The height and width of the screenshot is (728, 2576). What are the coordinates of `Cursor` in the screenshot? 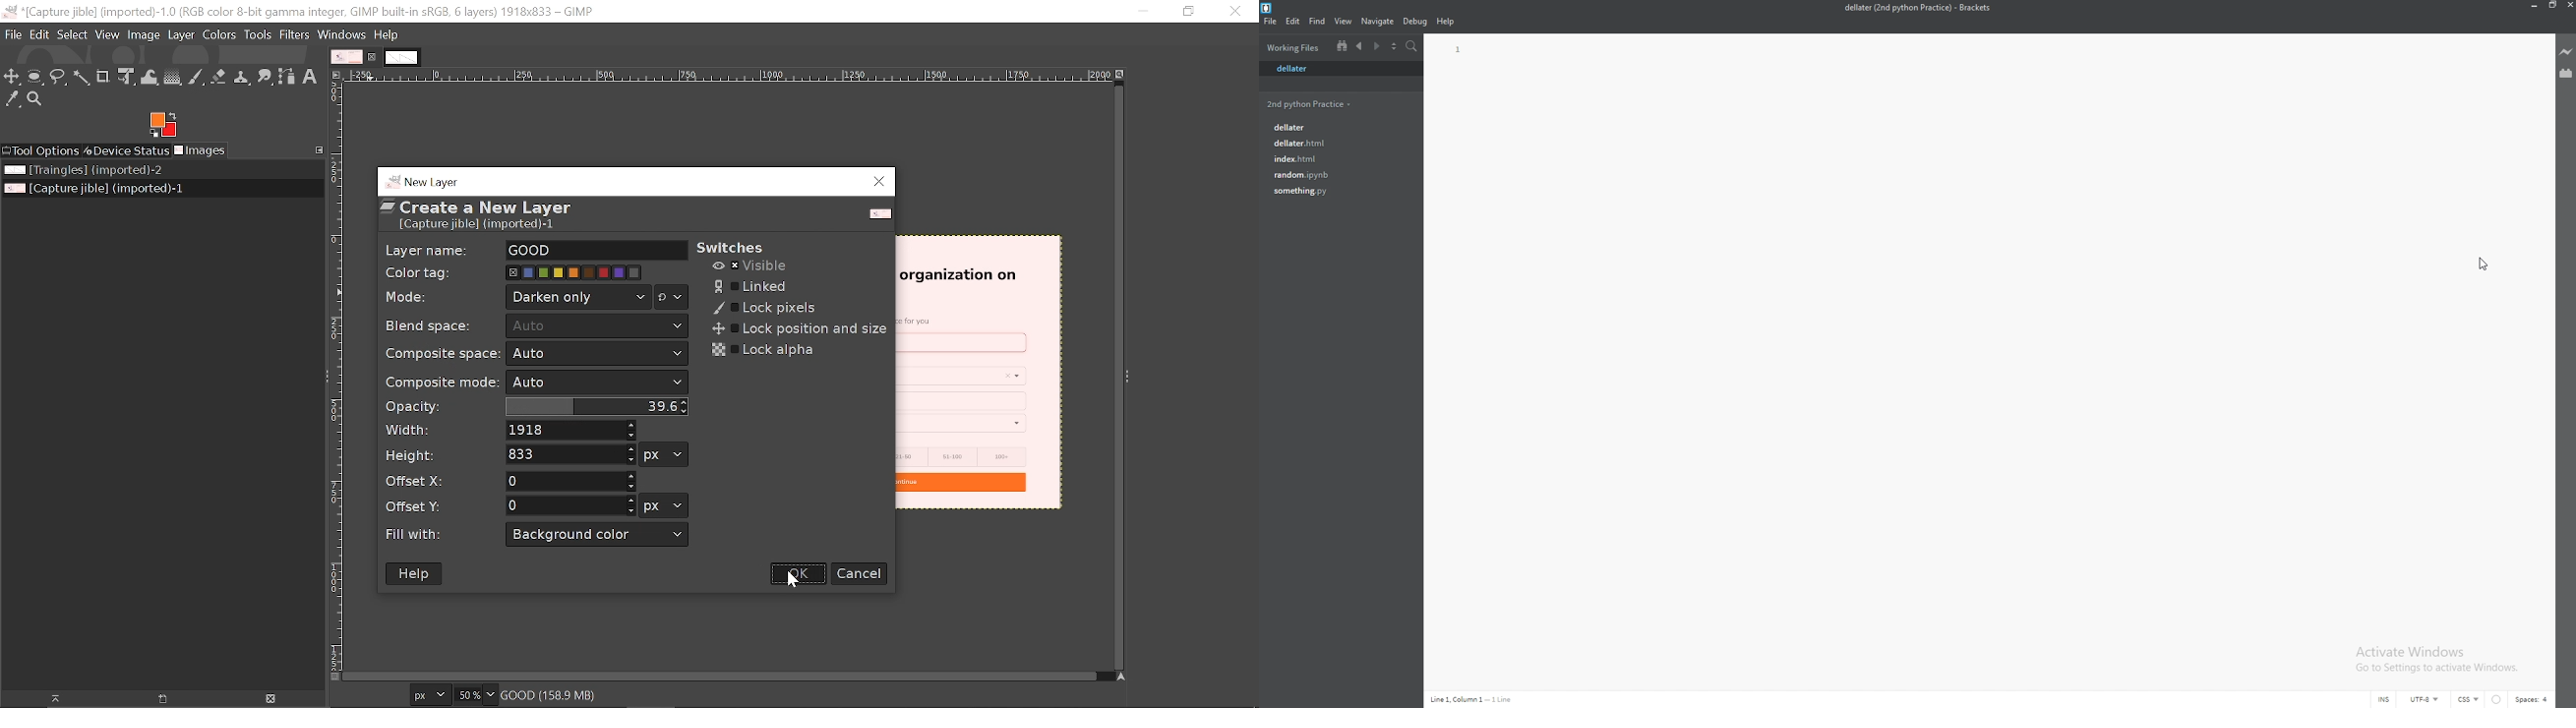 It's located at (790, 578).